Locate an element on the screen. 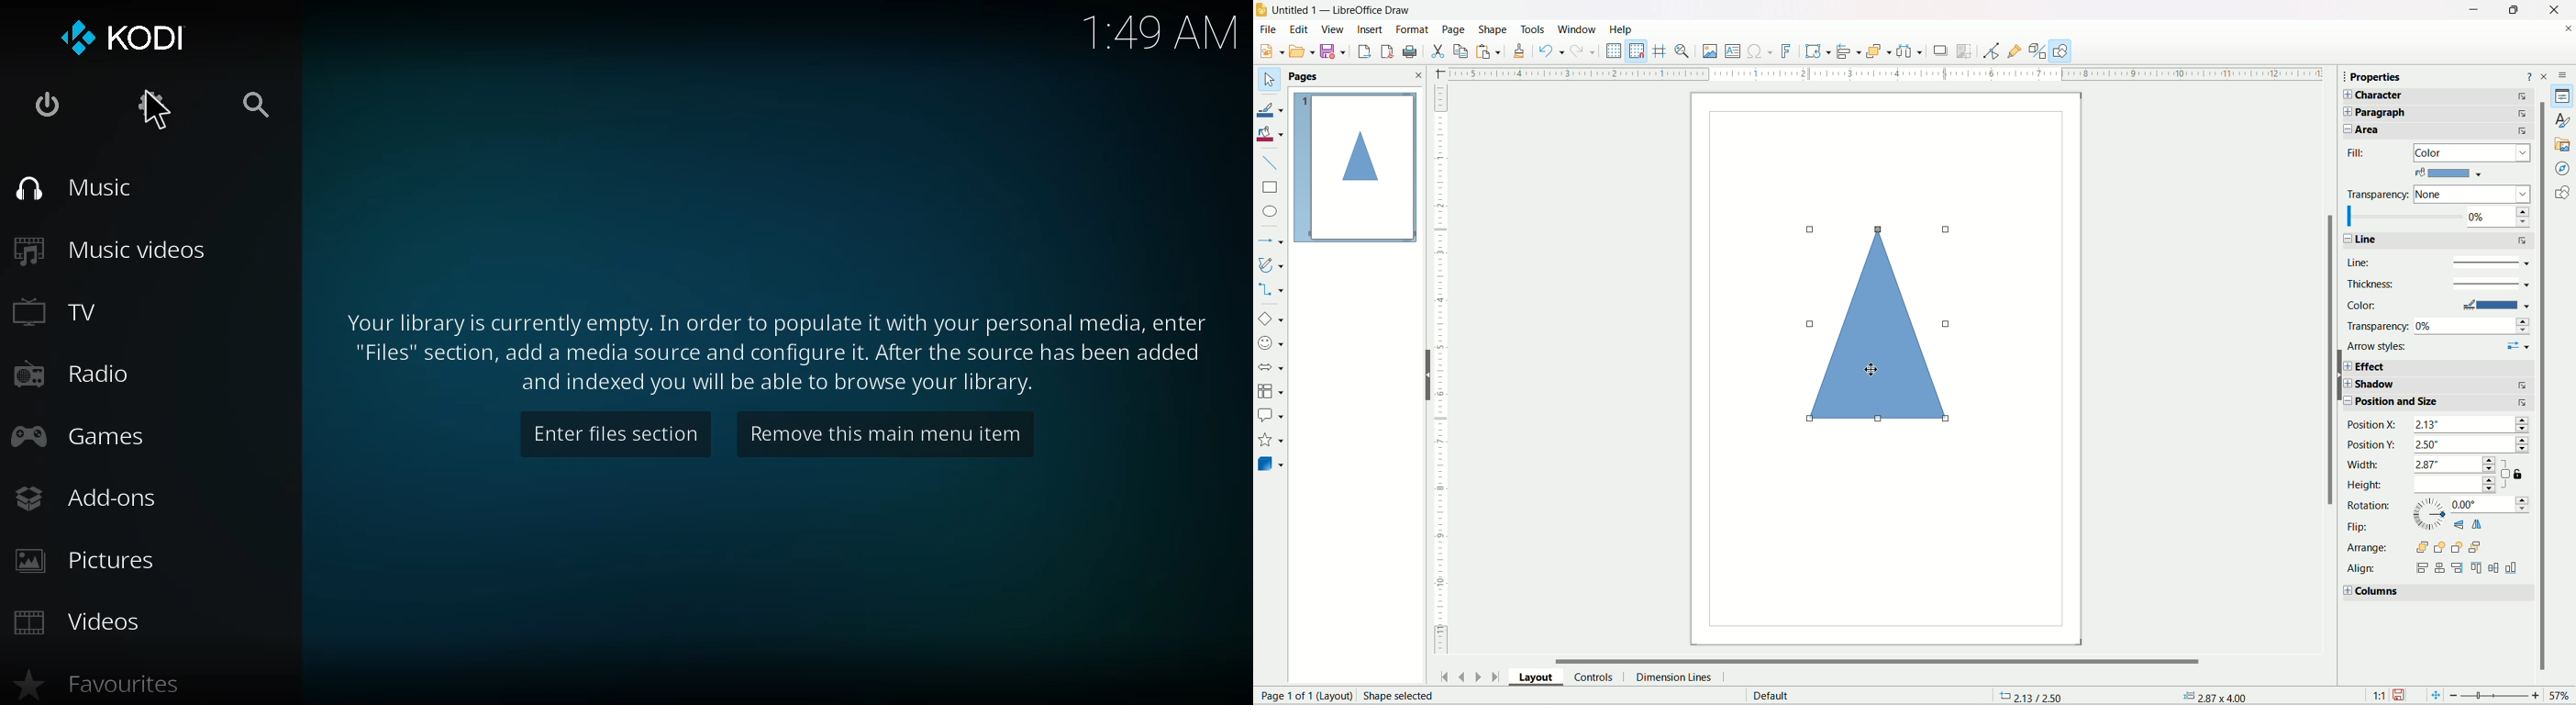 This screenshot has height=728, width=2576. Move to previous page is located at coordinates (1460, 676).